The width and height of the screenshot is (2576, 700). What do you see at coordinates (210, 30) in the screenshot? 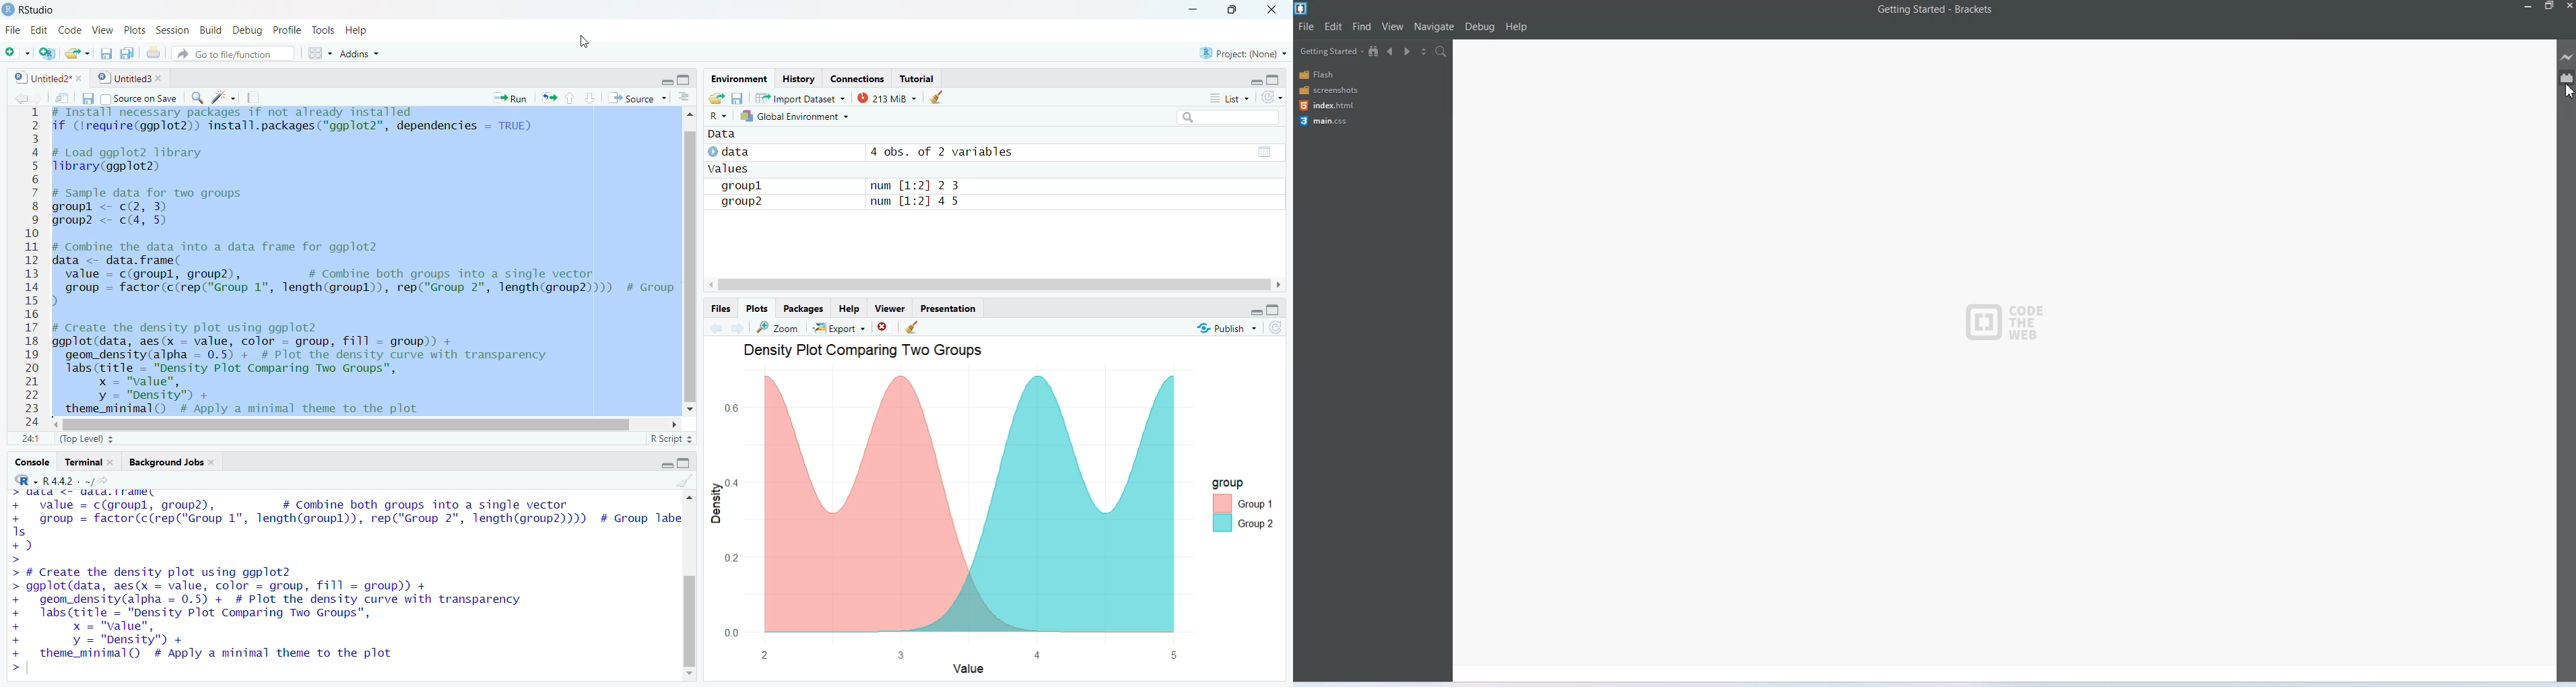
I see `build` at bounding box center [210, 30].